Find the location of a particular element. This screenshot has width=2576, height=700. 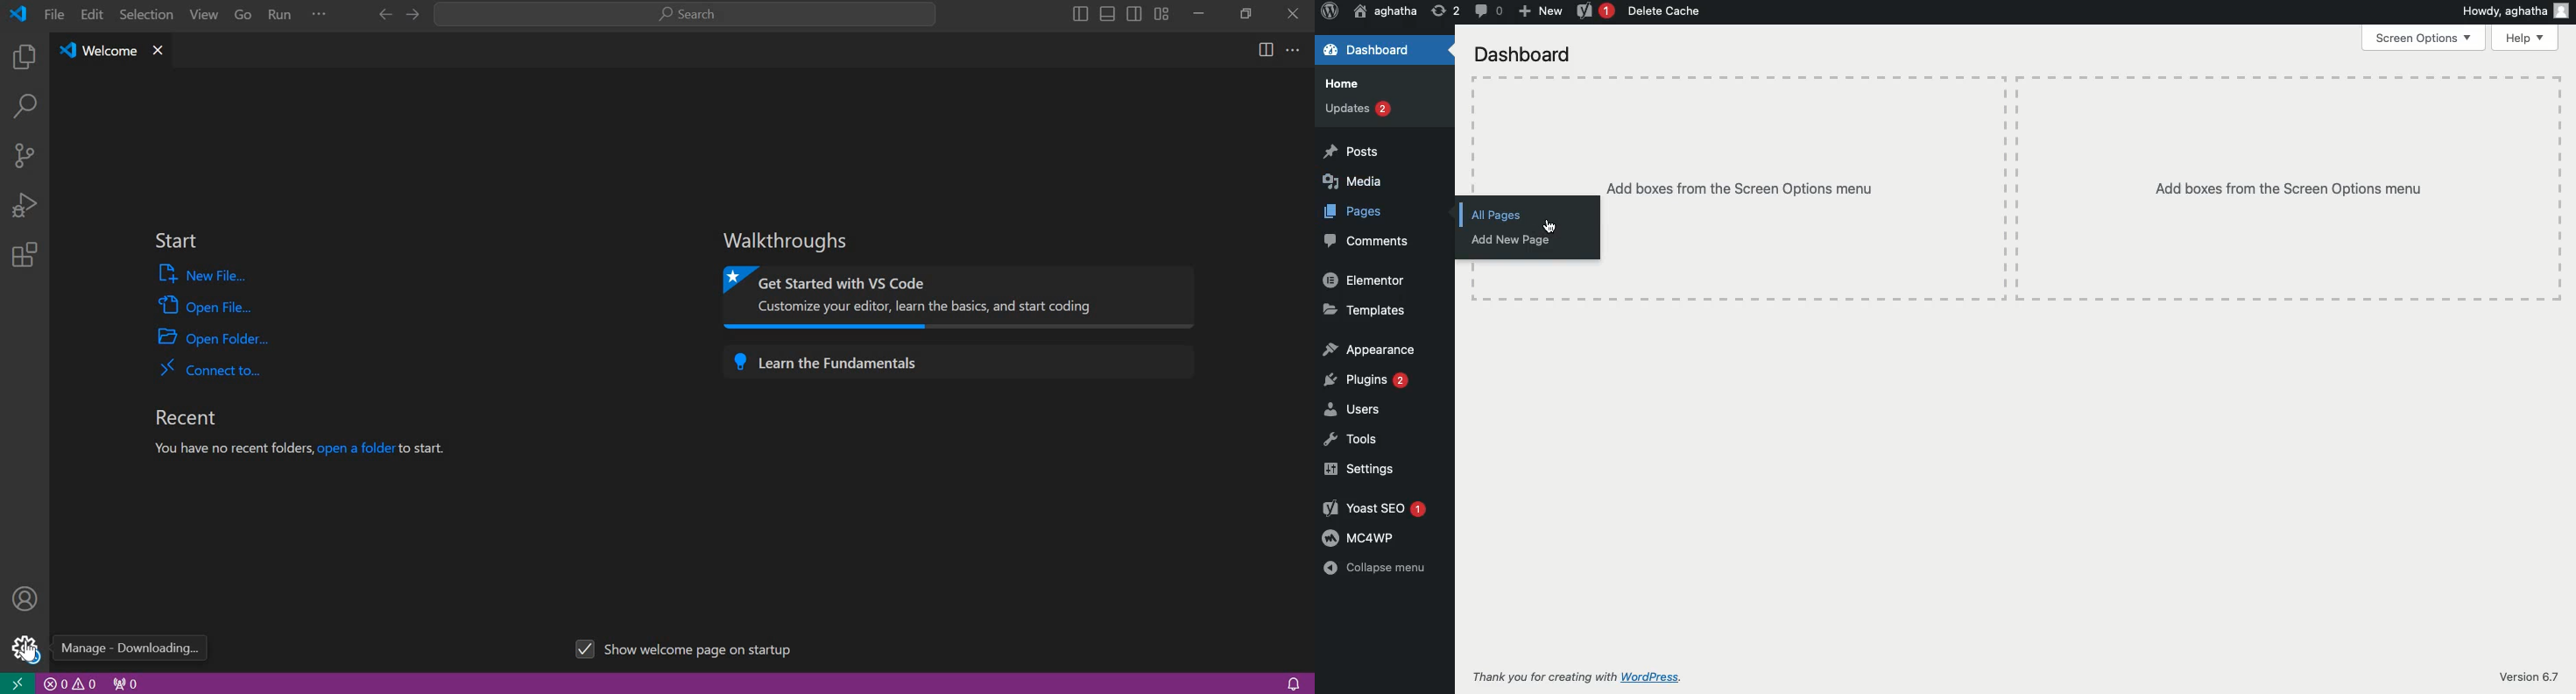

minimize is located at coordinates (1198, 13).